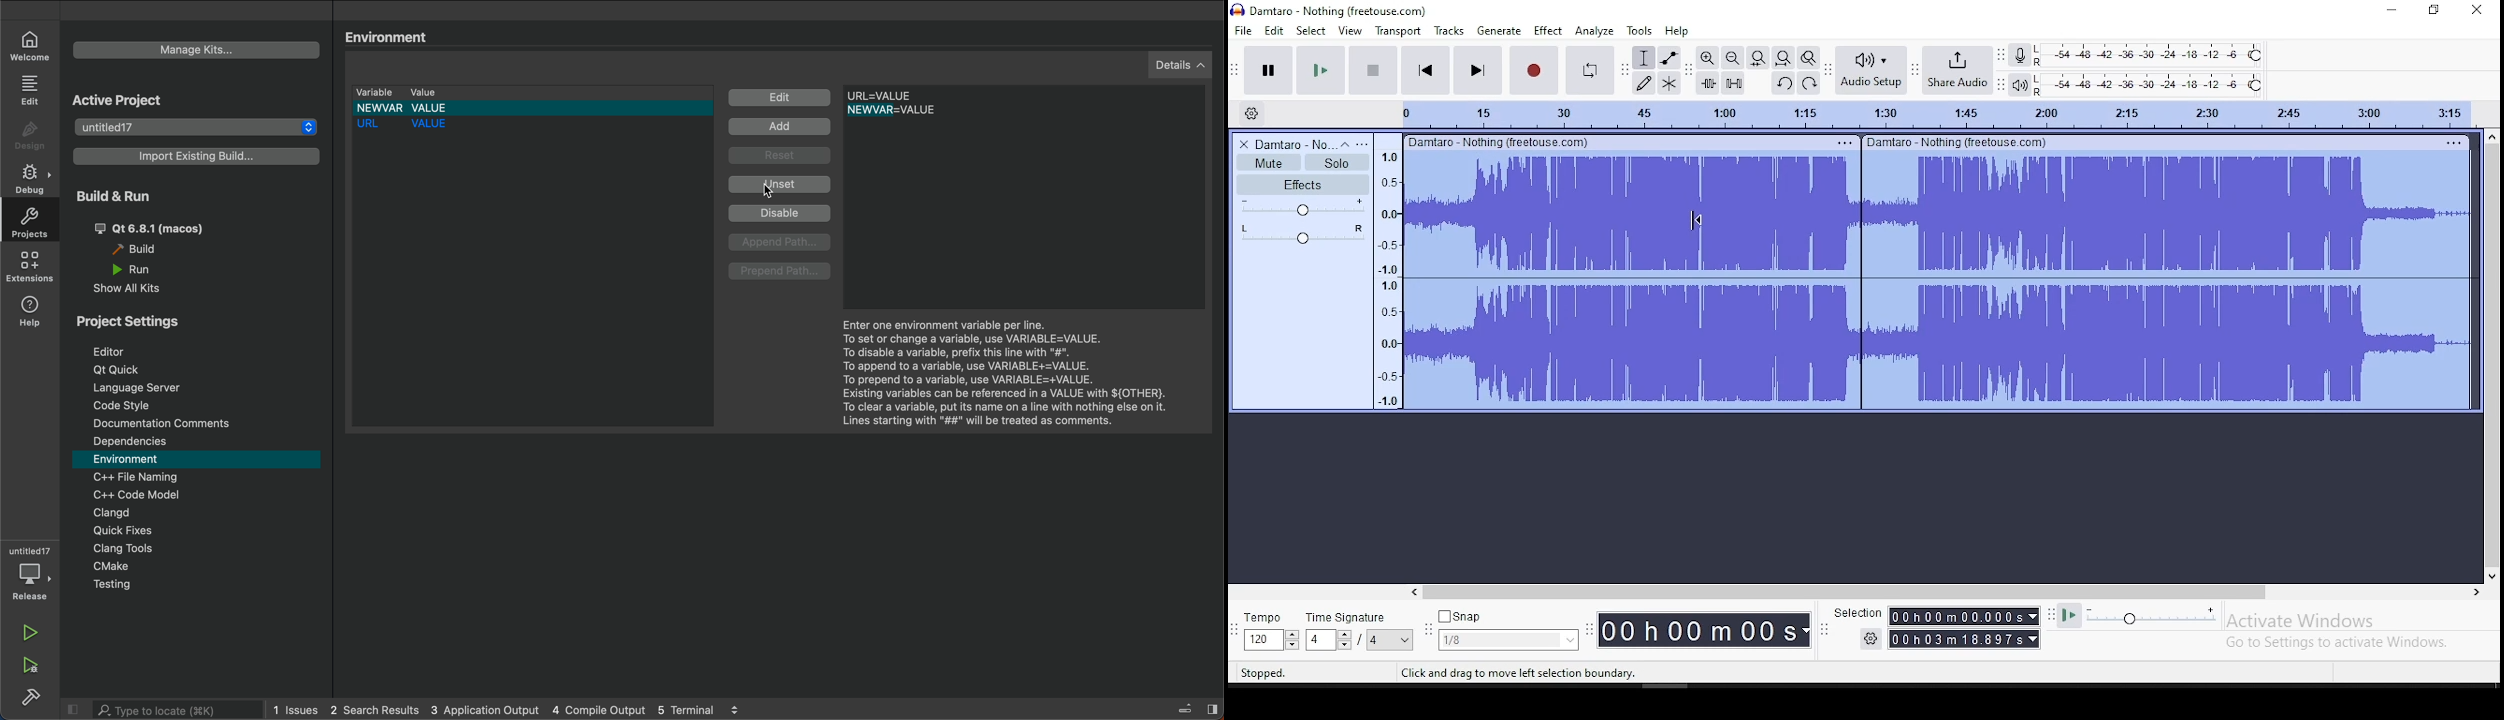  What do you see at coordinates (1348, 618) in the screenshot?
I see `time signature` at bounding box center [1348, 618].